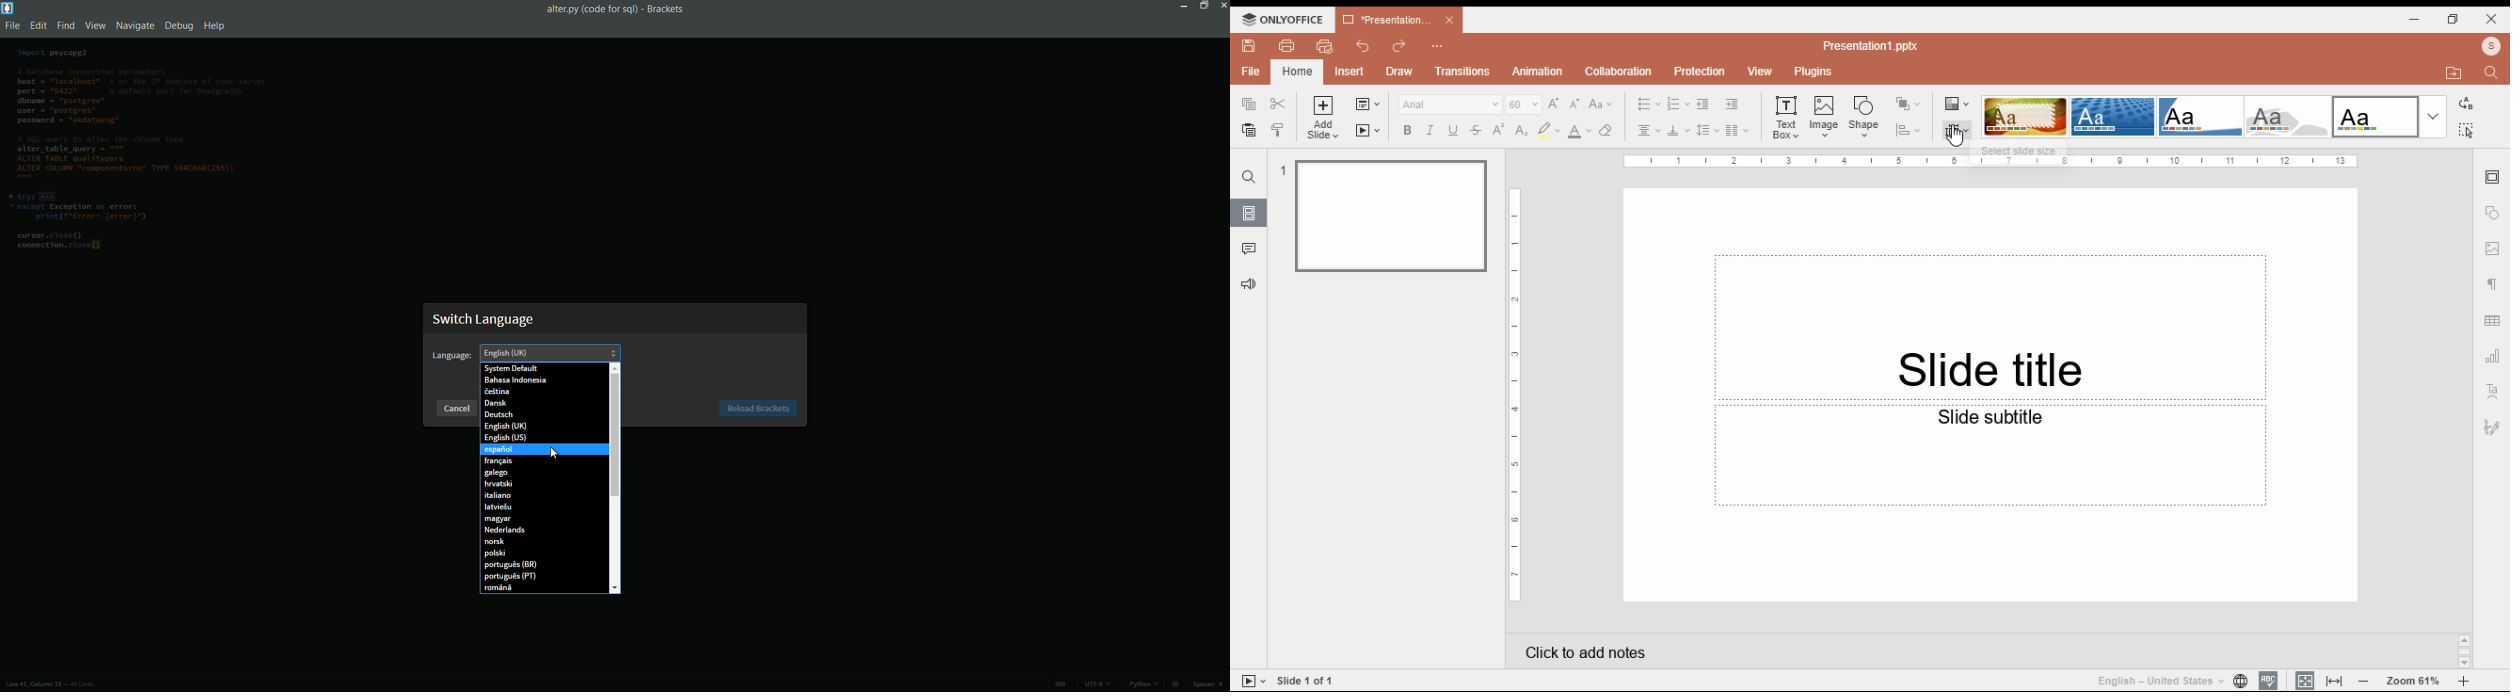 Image resolution: width=2520 pixels, height=700 pixels. I want to click on paragraph settings, so click(2495, 287).